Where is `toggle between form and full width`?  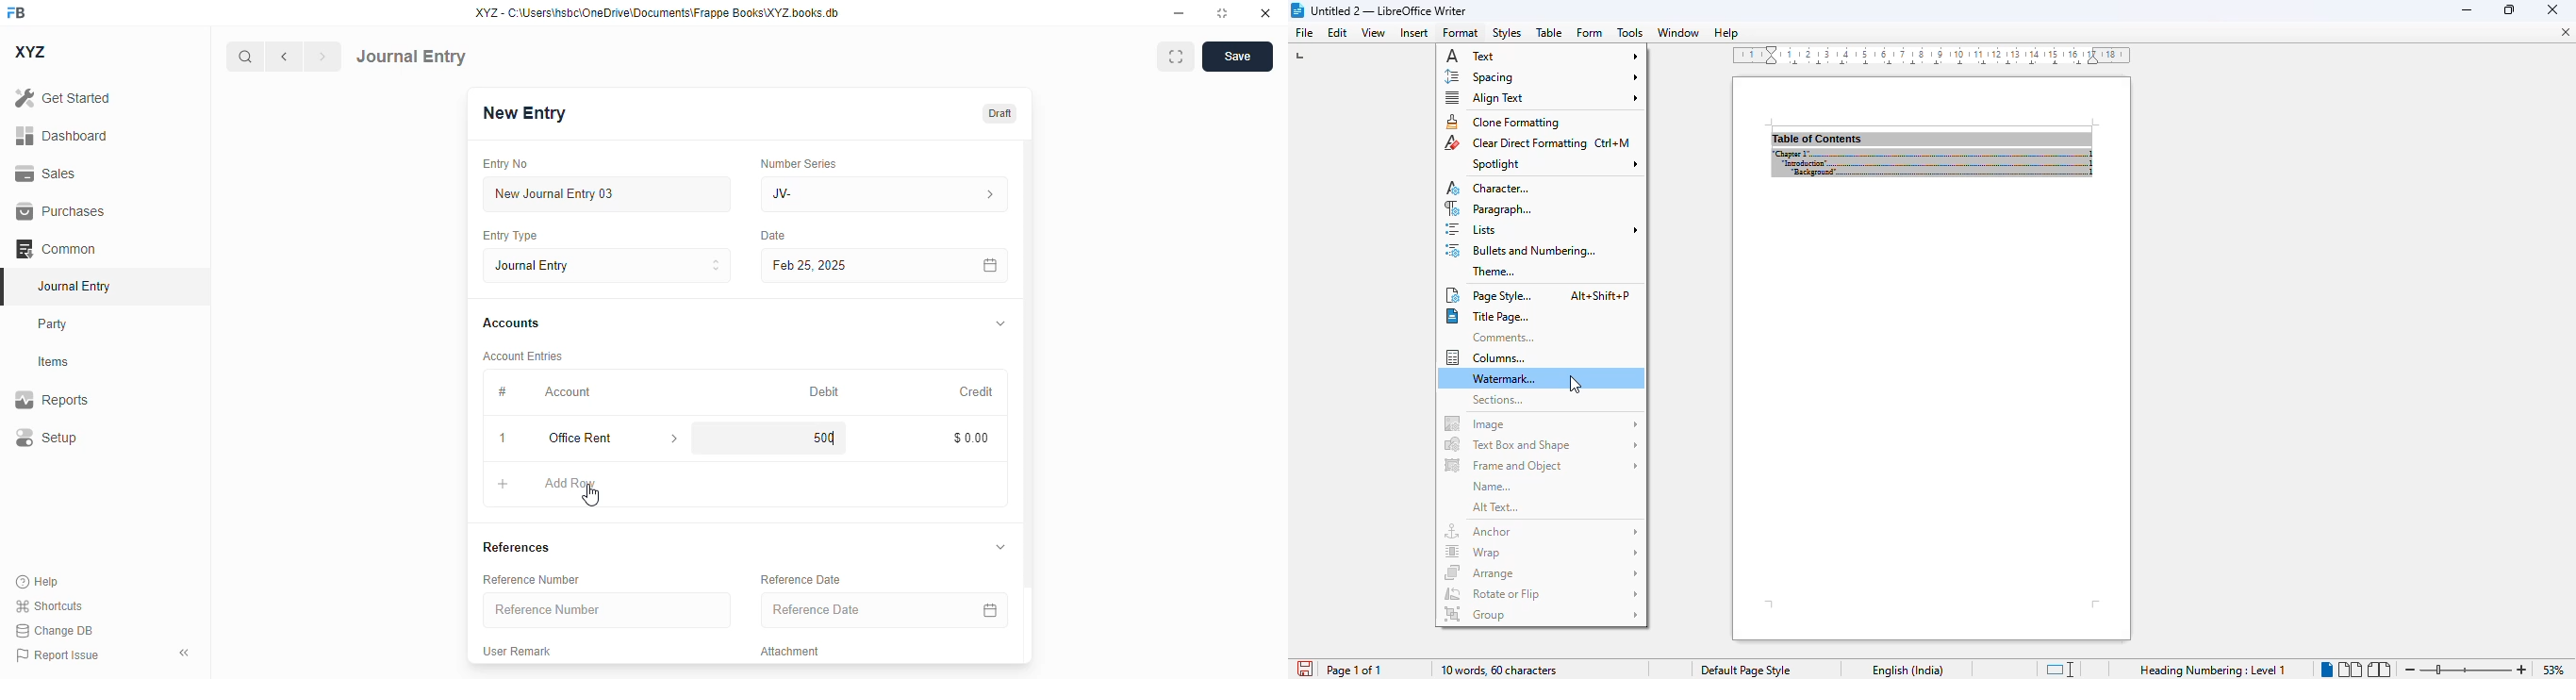 toggle between form and full width is located at coordinates (1177, 57).